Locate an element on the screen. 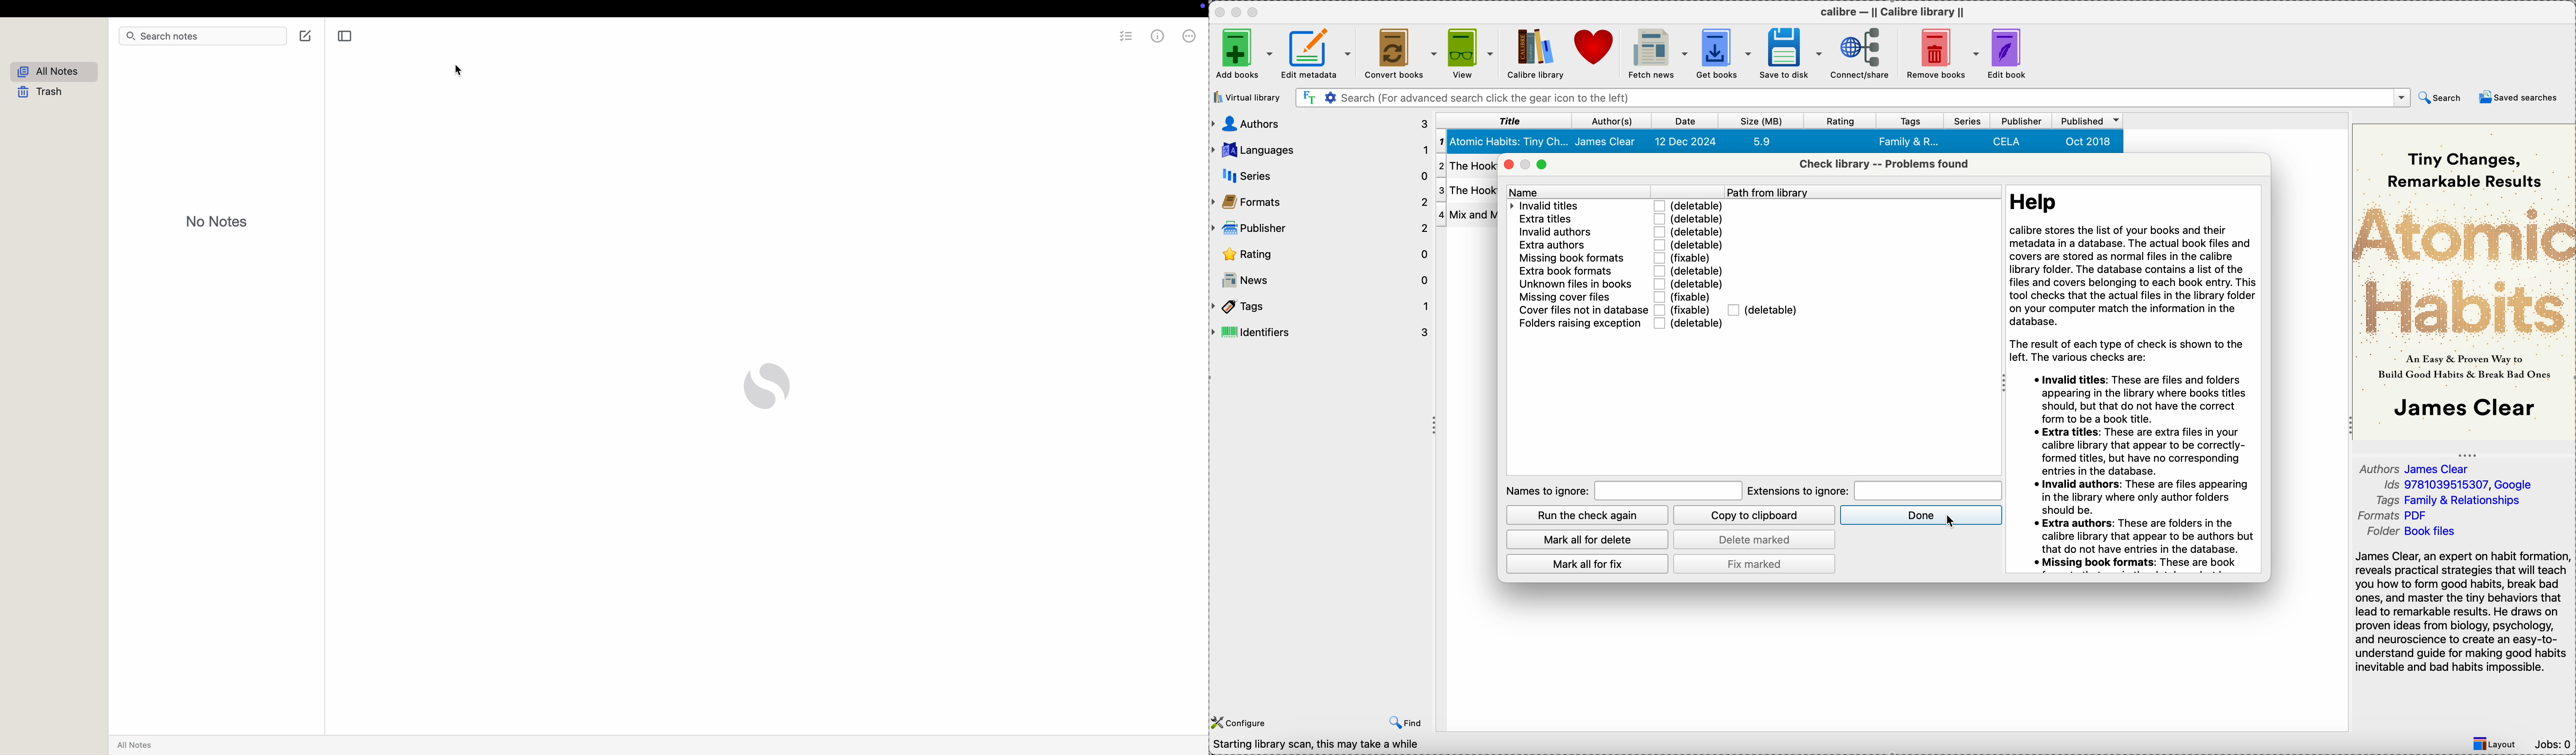 The image size is (2576, 756). rating is located at coordinates (1320, 254).